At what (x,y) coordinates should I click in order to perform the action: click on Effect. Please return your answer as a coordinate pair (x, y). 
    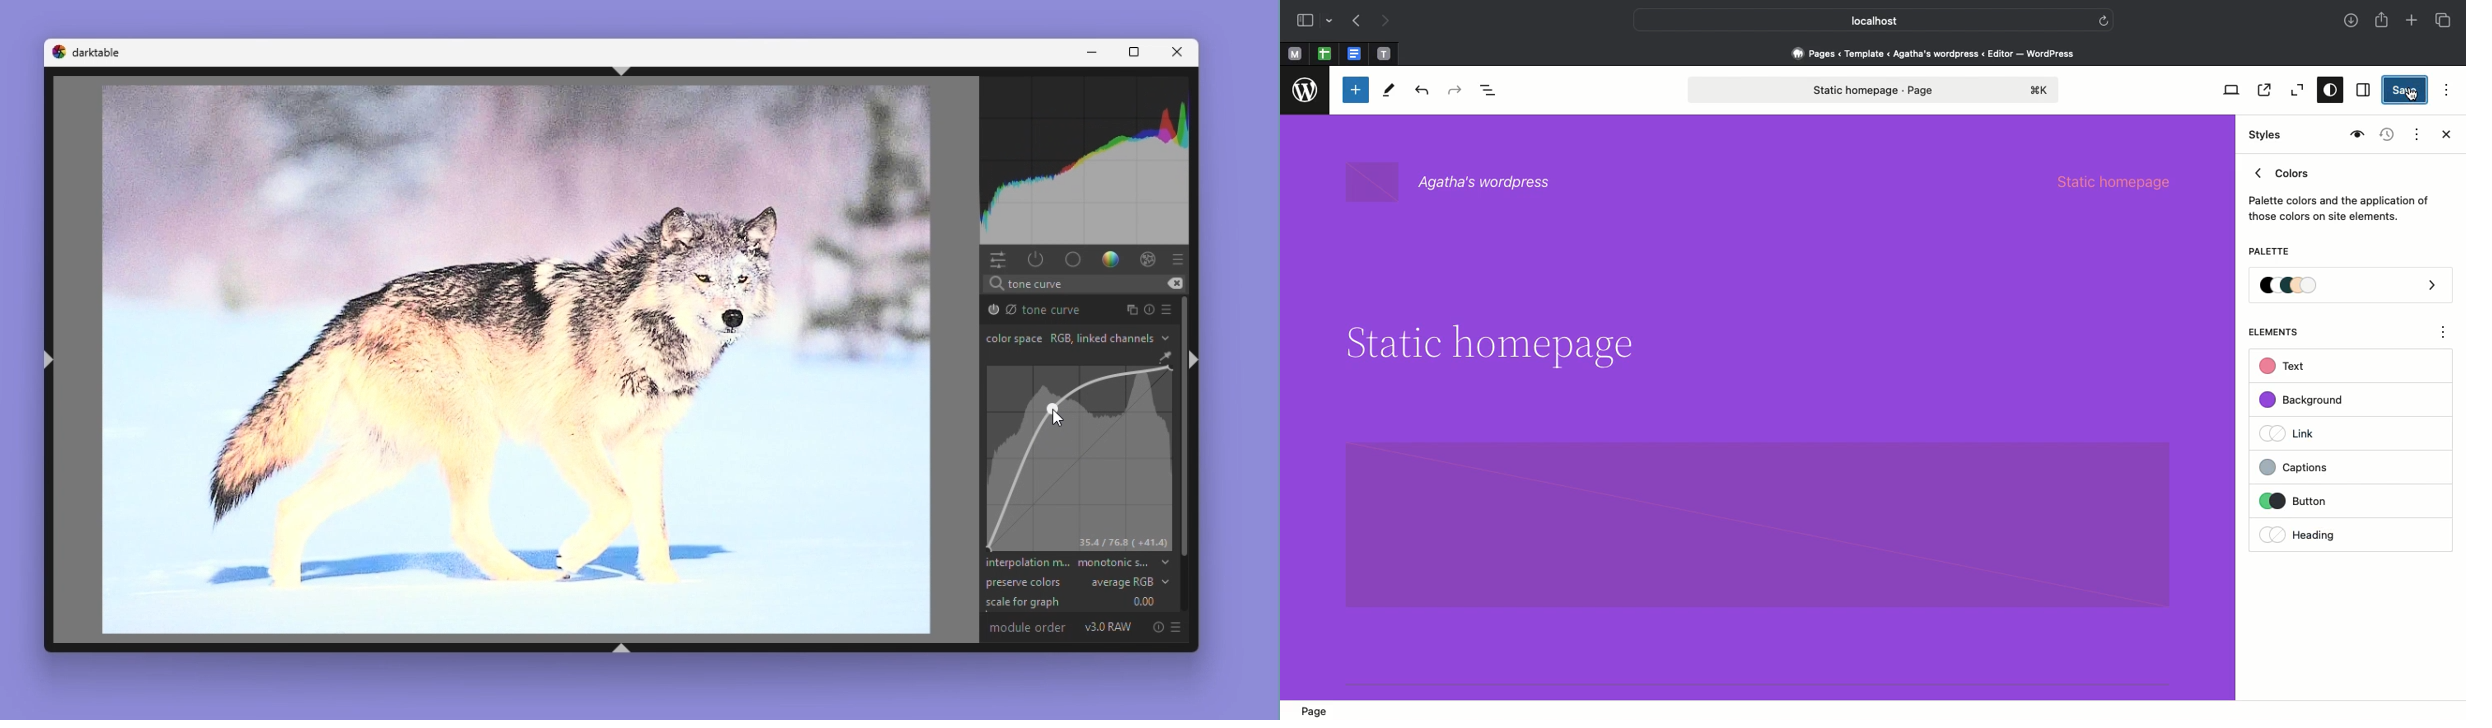
    Looking at the image, I should click on (1145, 260).